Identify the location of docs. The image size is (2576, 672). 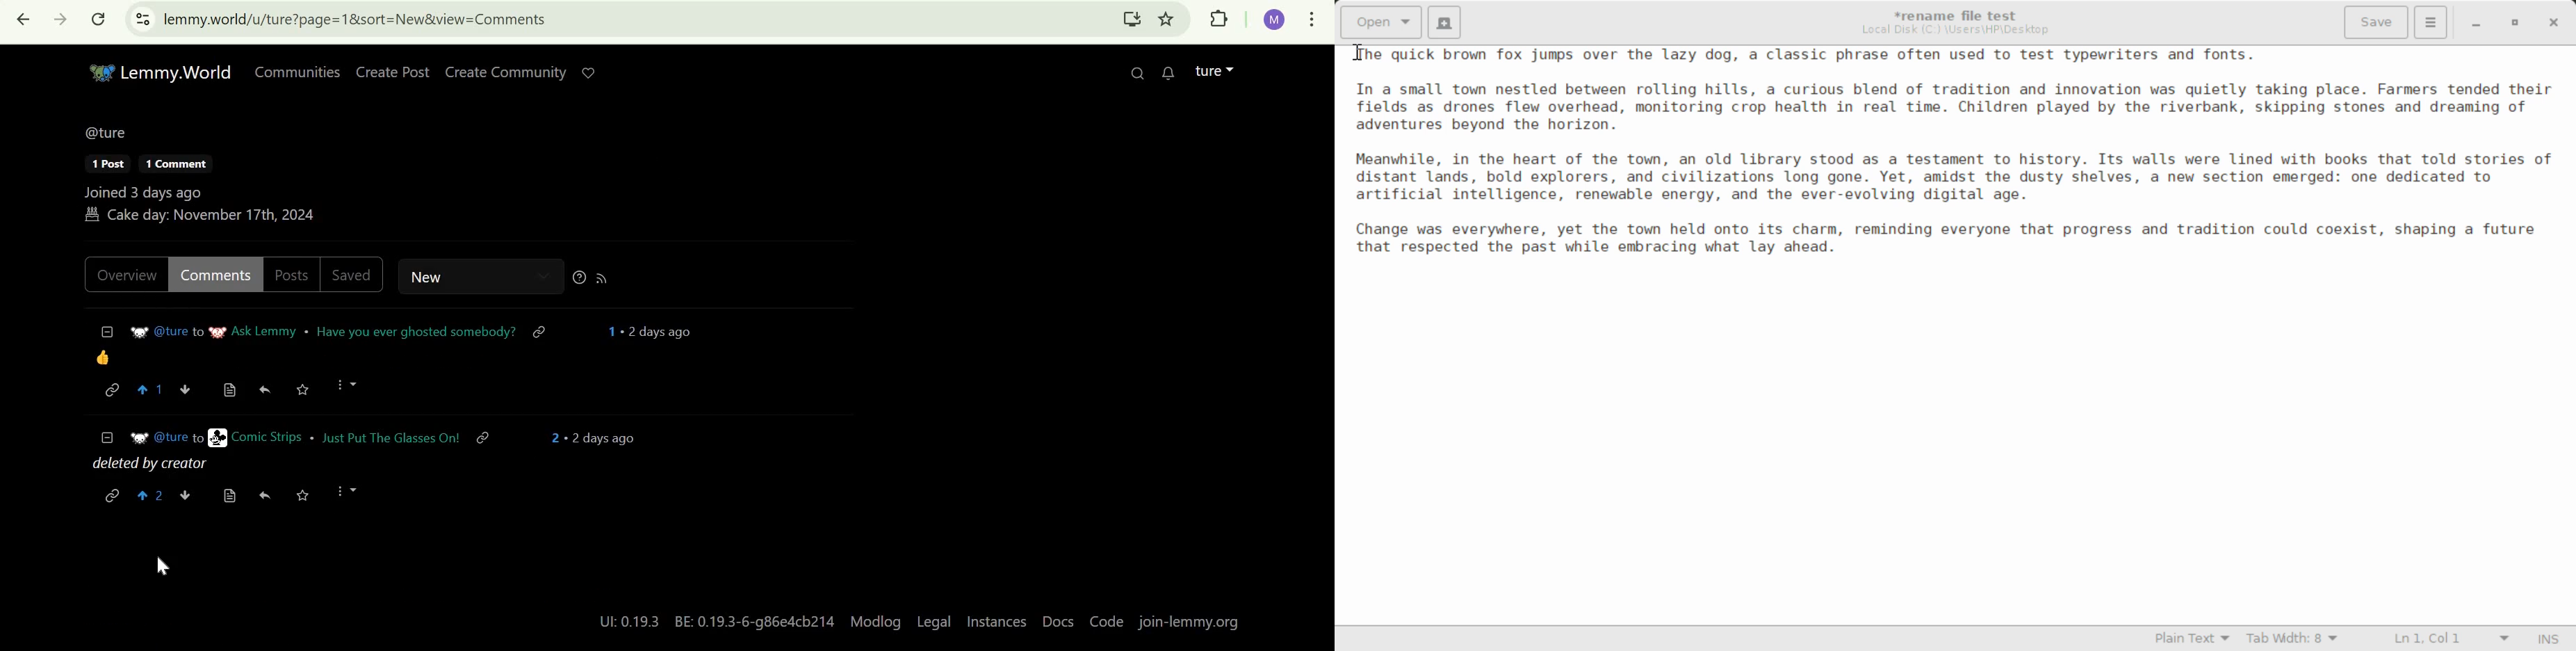
(1058, 620).